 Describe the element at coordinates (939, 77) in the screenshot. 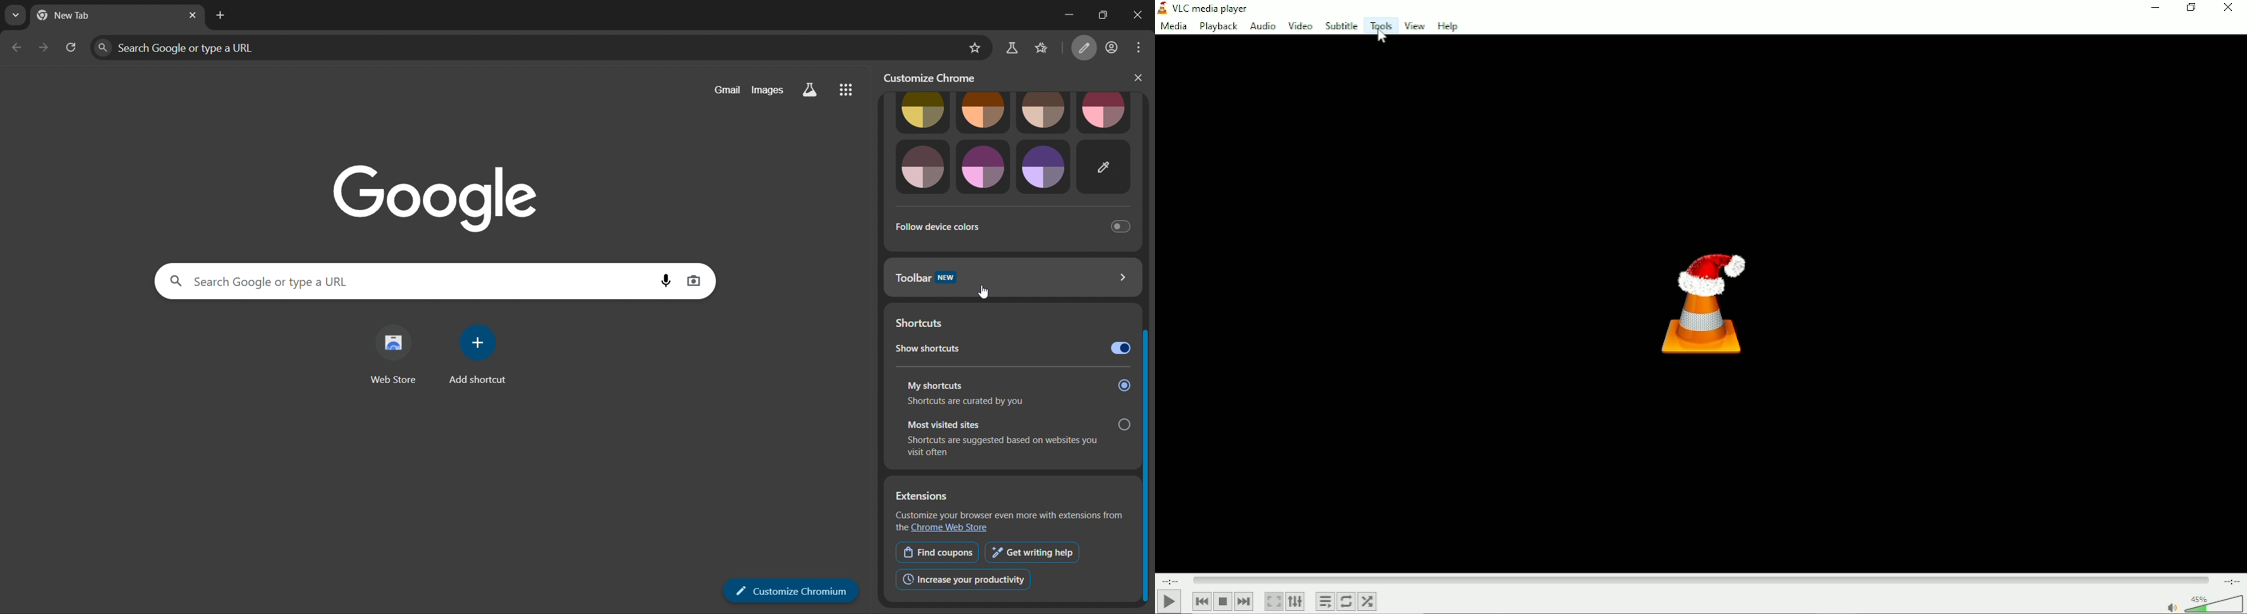

I see `customize chrome` at that location.